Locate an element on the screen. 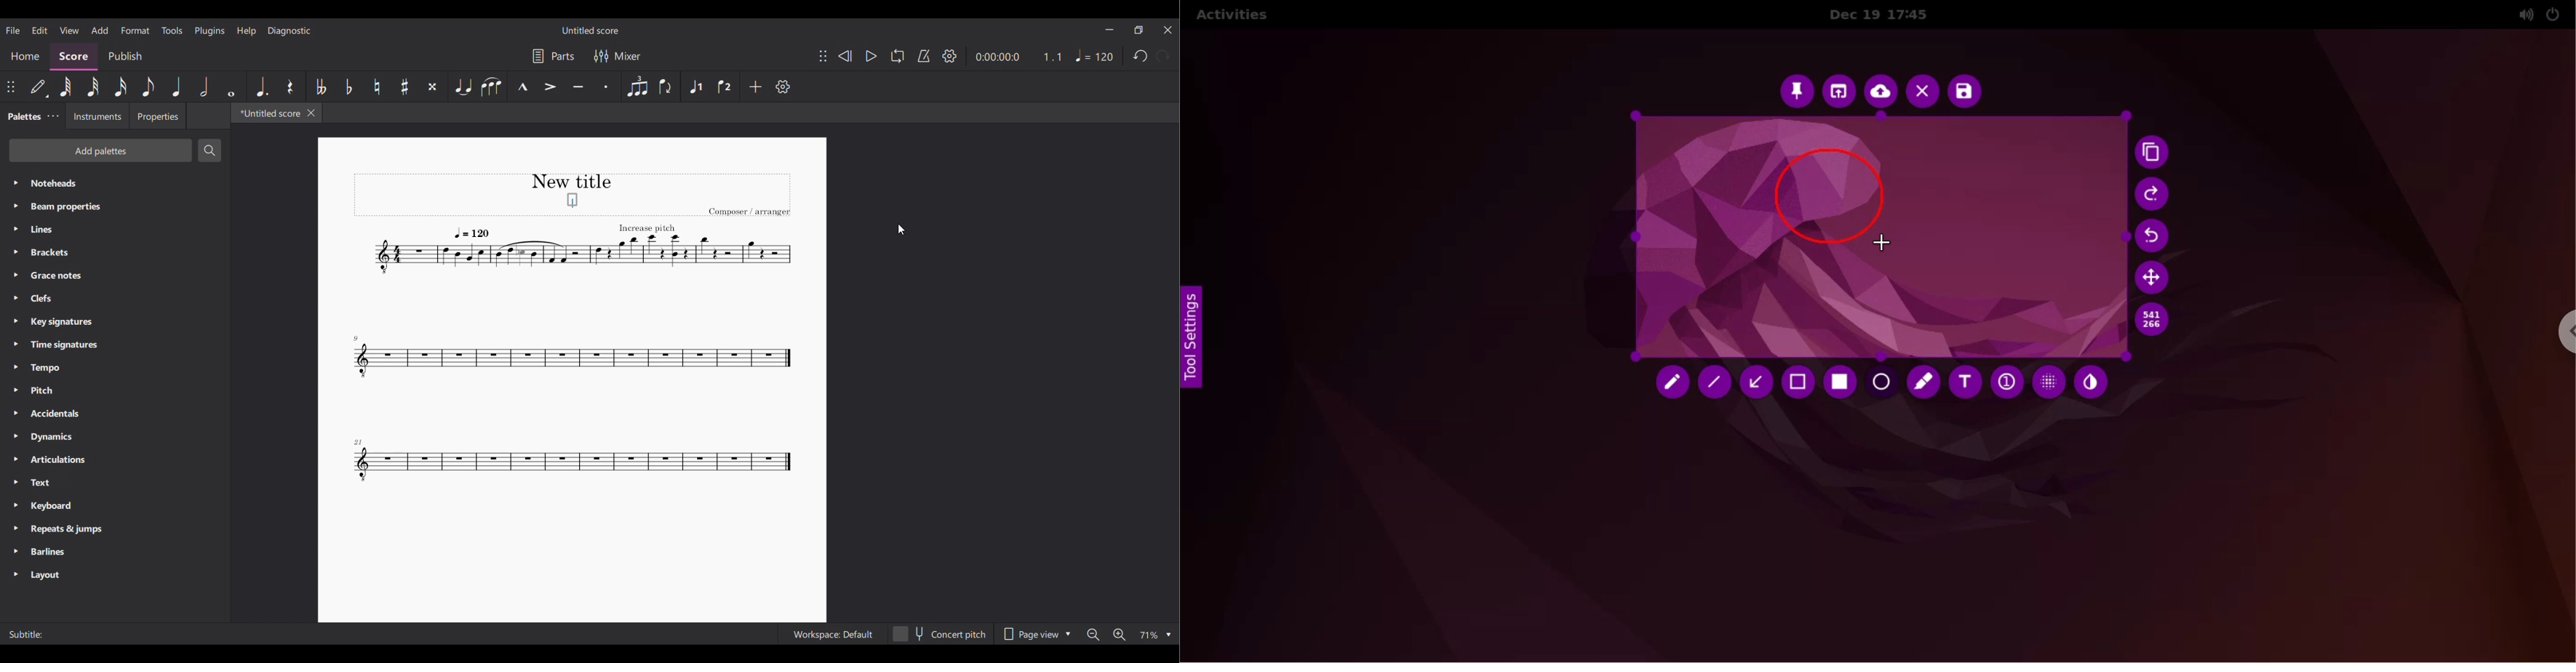 The image size is (2576, 672). Cursor position unchanged is located at coordinates (901, 230).